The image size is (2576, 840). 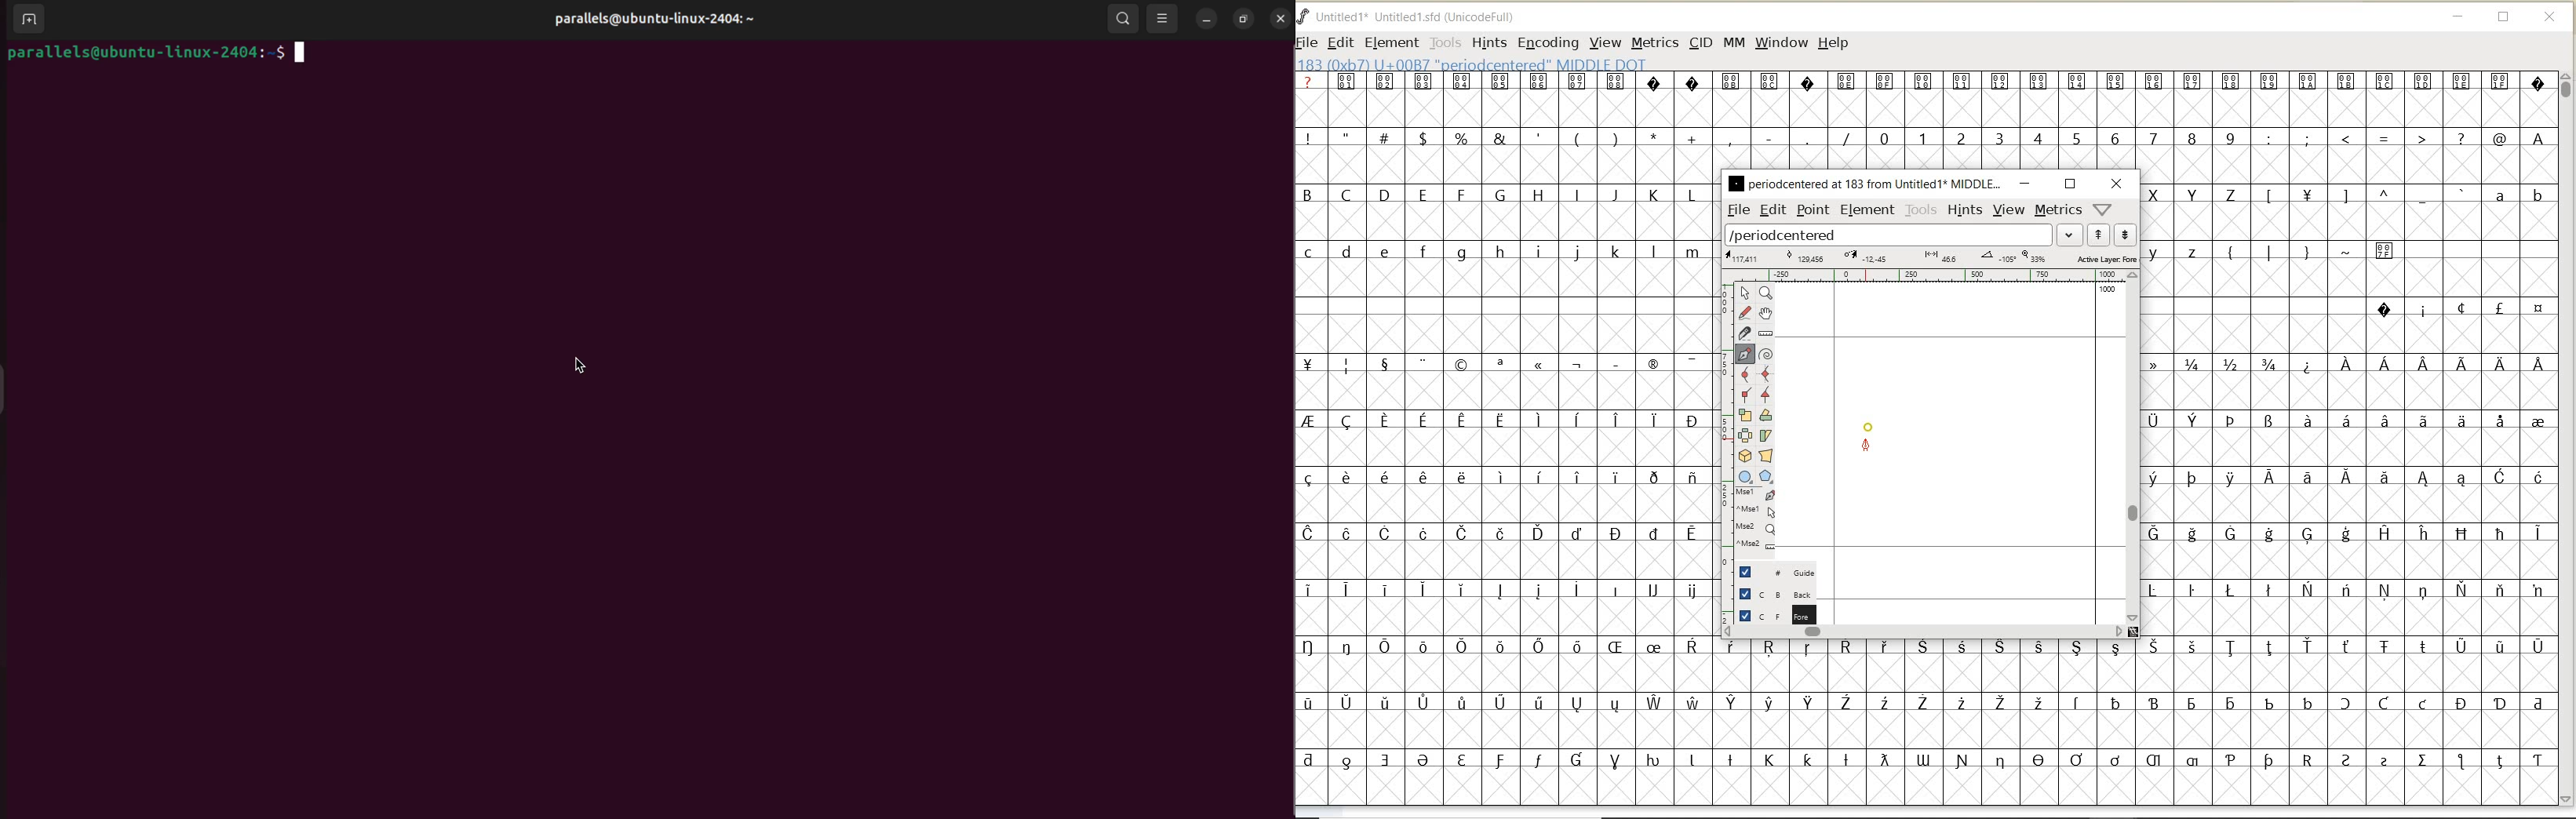 What do you see at coordinates (1756, 519) in the screenshot?
I see `cursor events on the opened outline window` at bounding box center [1756, 519].